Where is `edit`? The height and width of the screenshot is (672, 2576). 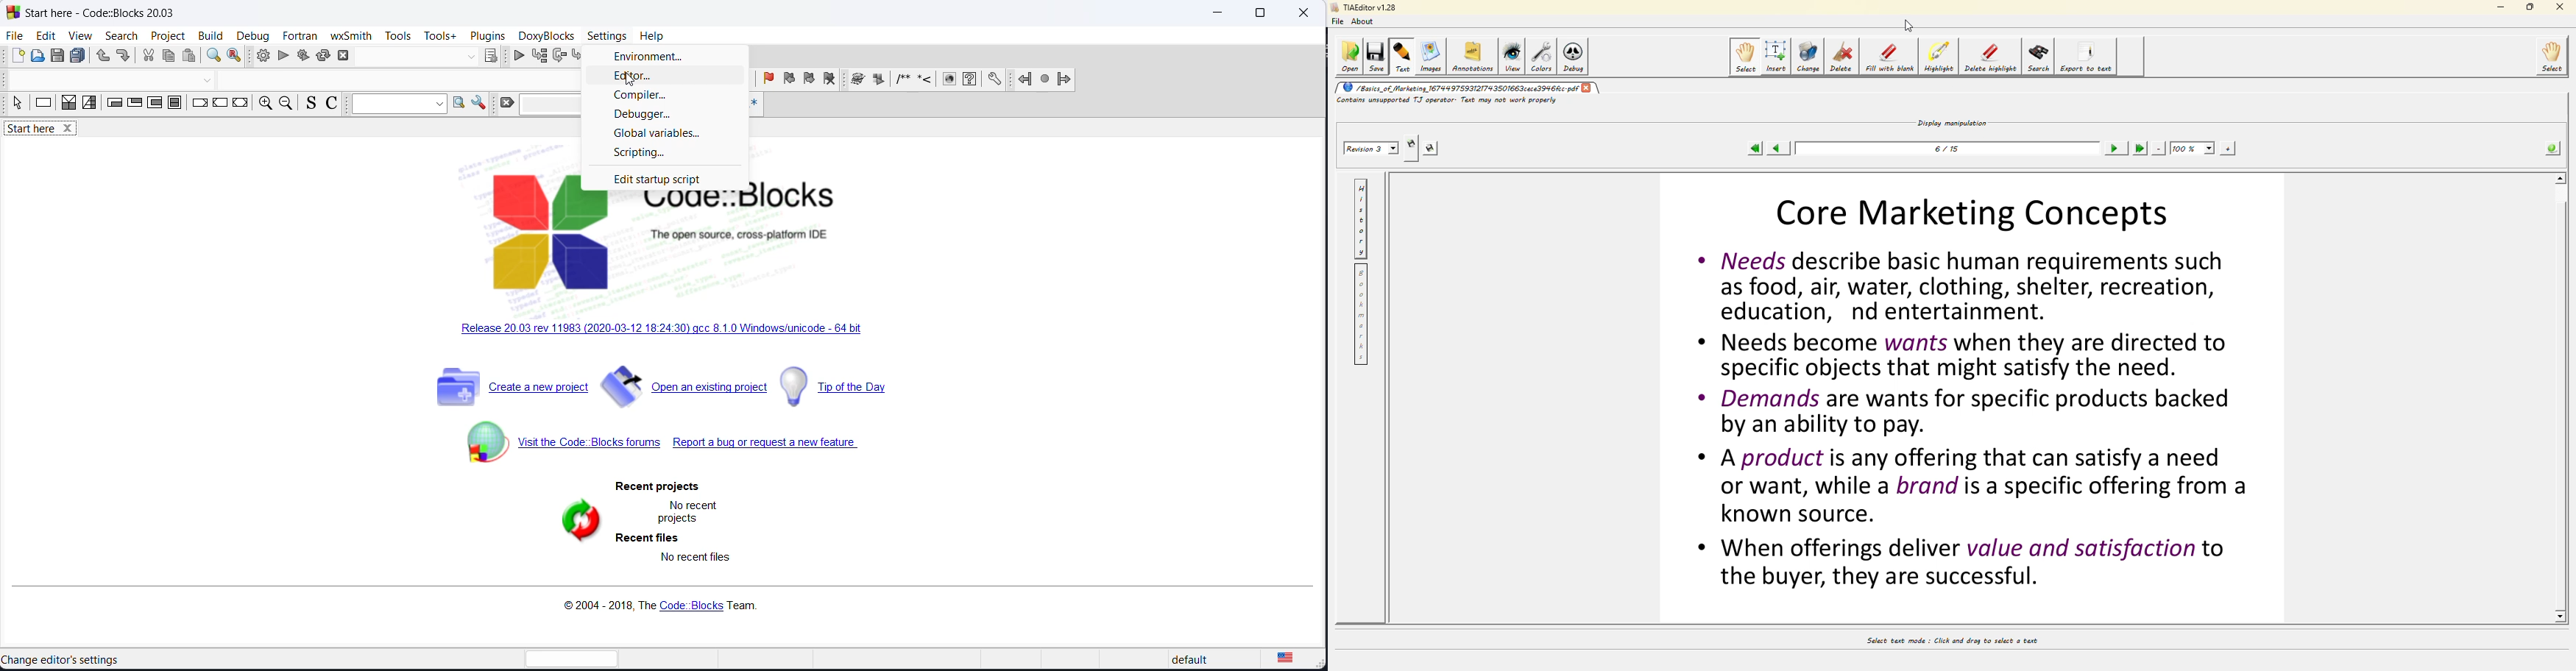 edit is located at coordinates (43, 36).